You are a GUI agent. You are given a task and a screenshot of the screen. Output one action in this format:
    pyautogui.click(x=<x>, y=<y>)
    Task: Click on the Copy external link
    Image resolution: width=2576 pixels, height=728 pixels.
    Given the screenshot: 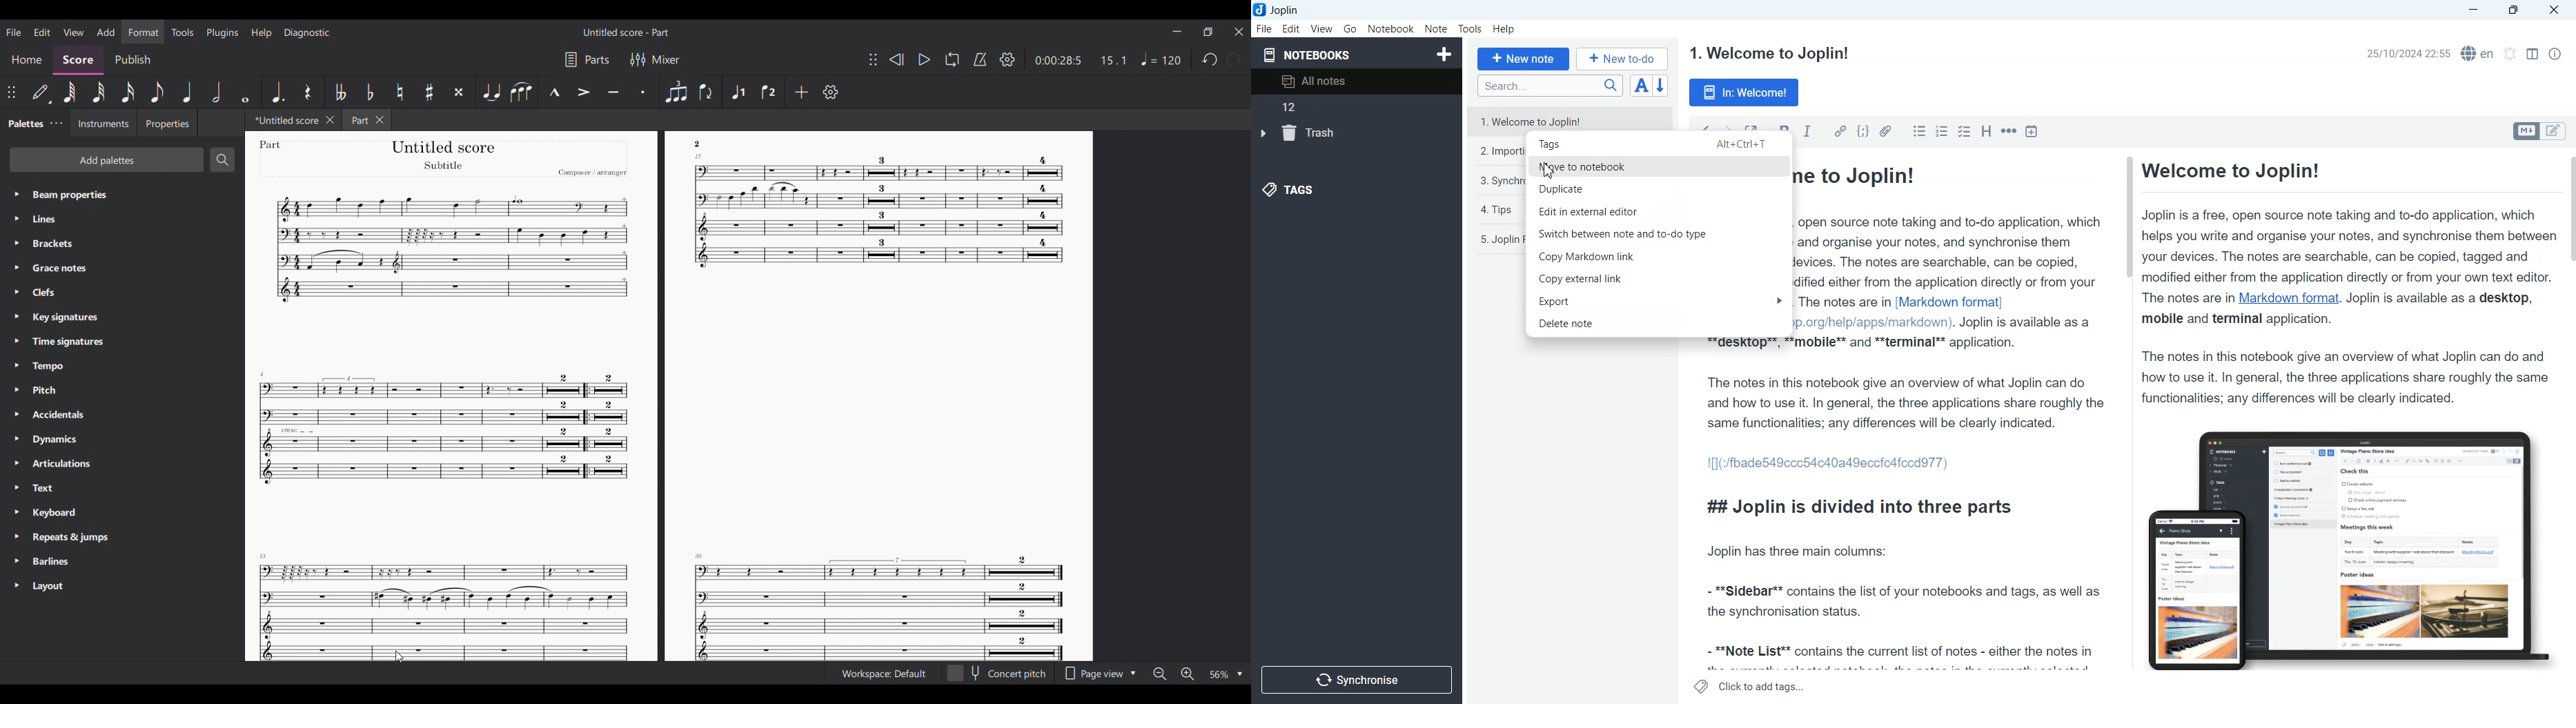 What is the action you would take?
    pyautogui.click(x=1659, y=280)
    